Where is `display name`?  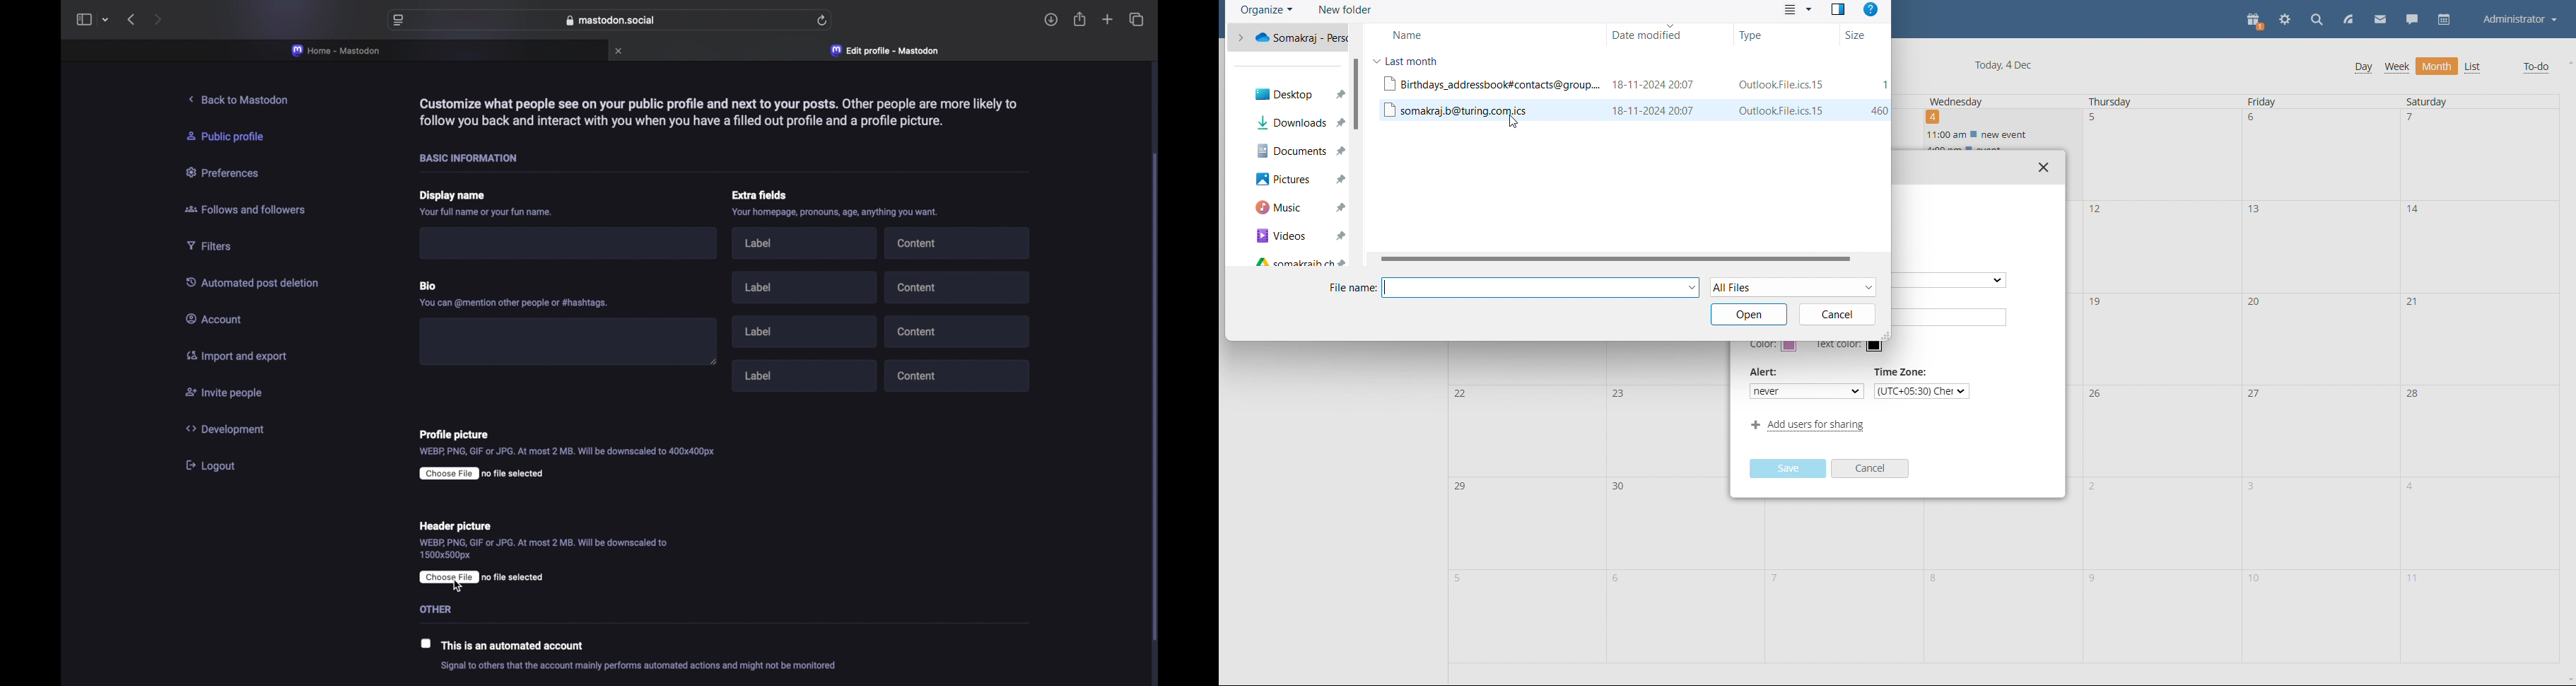
display name is located at coordinates (454, 197).